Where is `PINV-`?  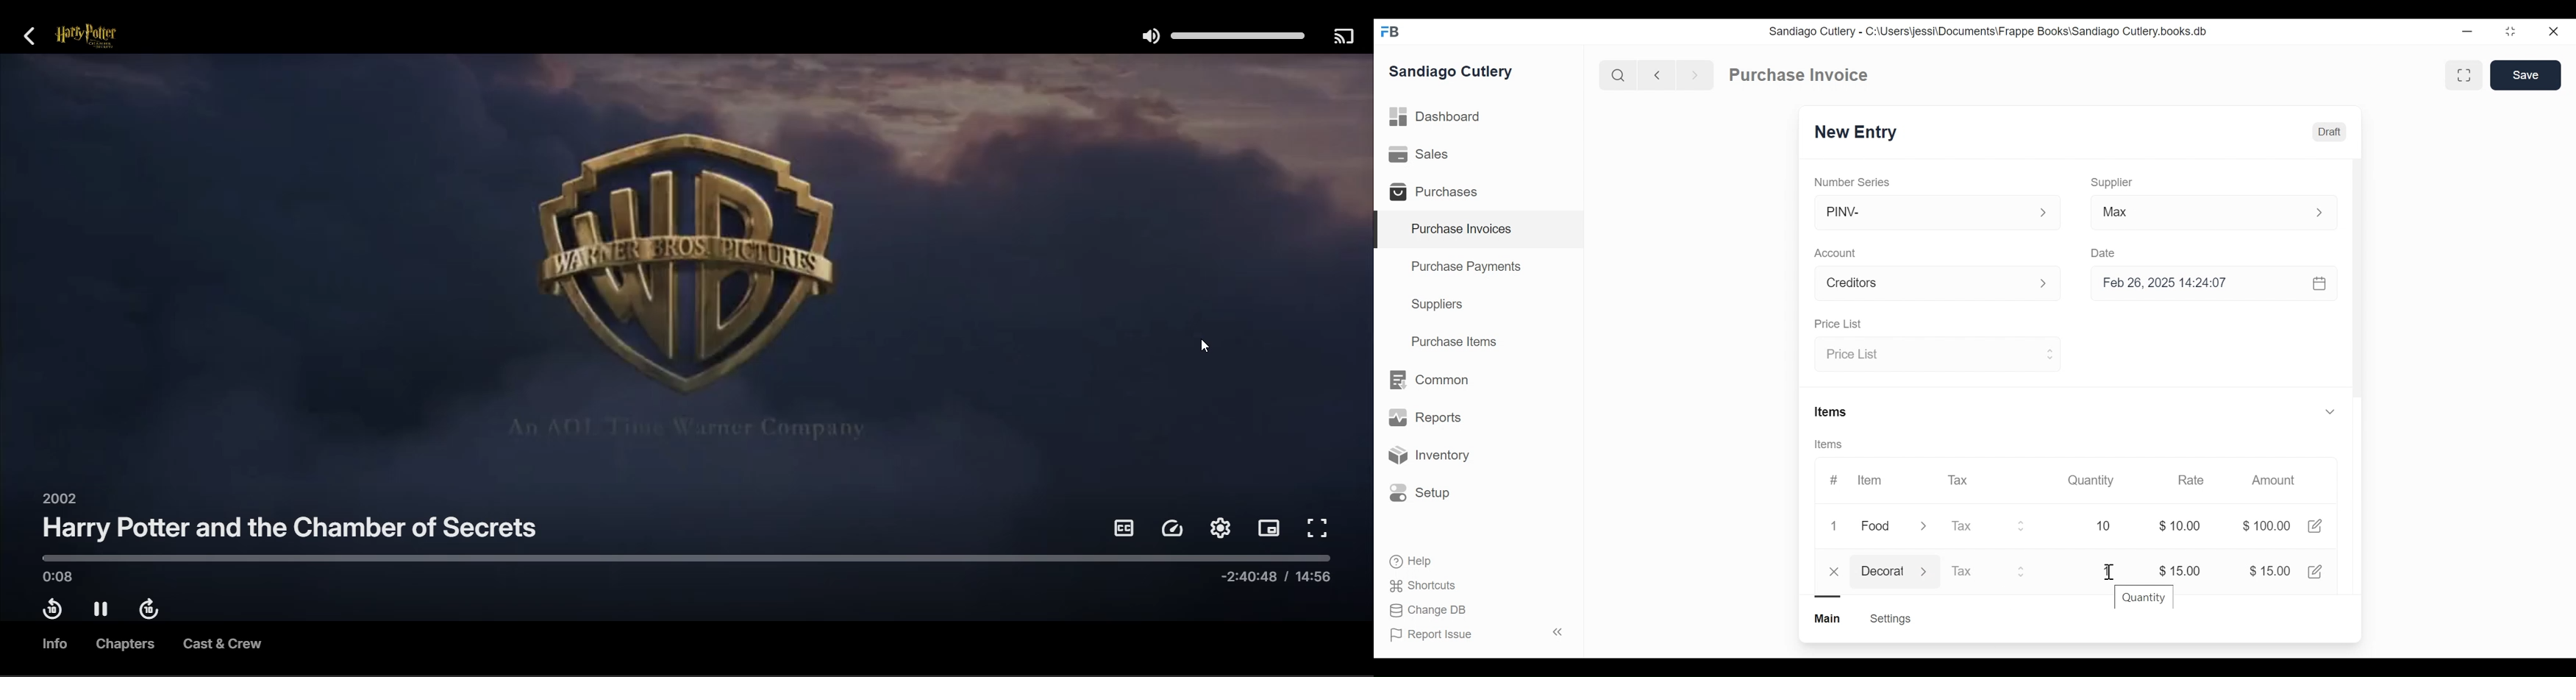
PINV- is located at coordinates (1922, 213).